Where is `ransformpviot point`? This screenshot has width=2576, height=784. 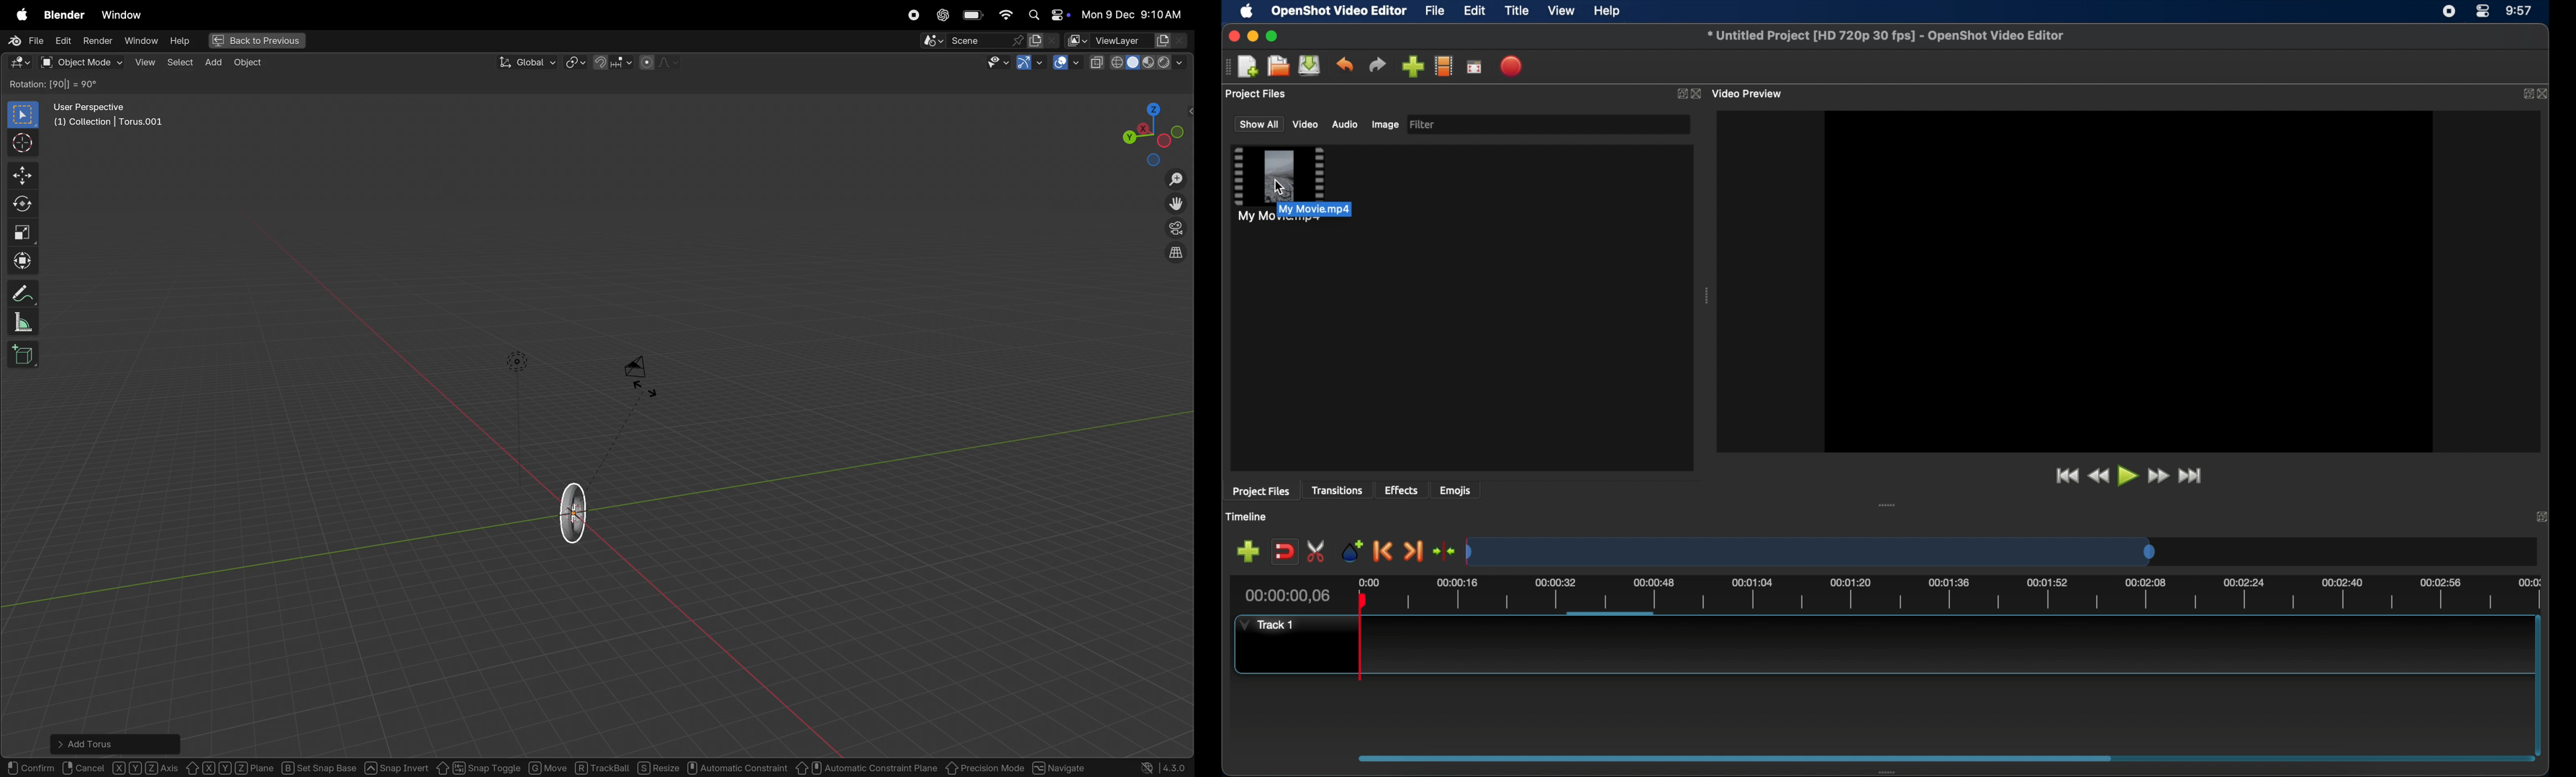 ransformpviot point is located at coordinates (576, 62).